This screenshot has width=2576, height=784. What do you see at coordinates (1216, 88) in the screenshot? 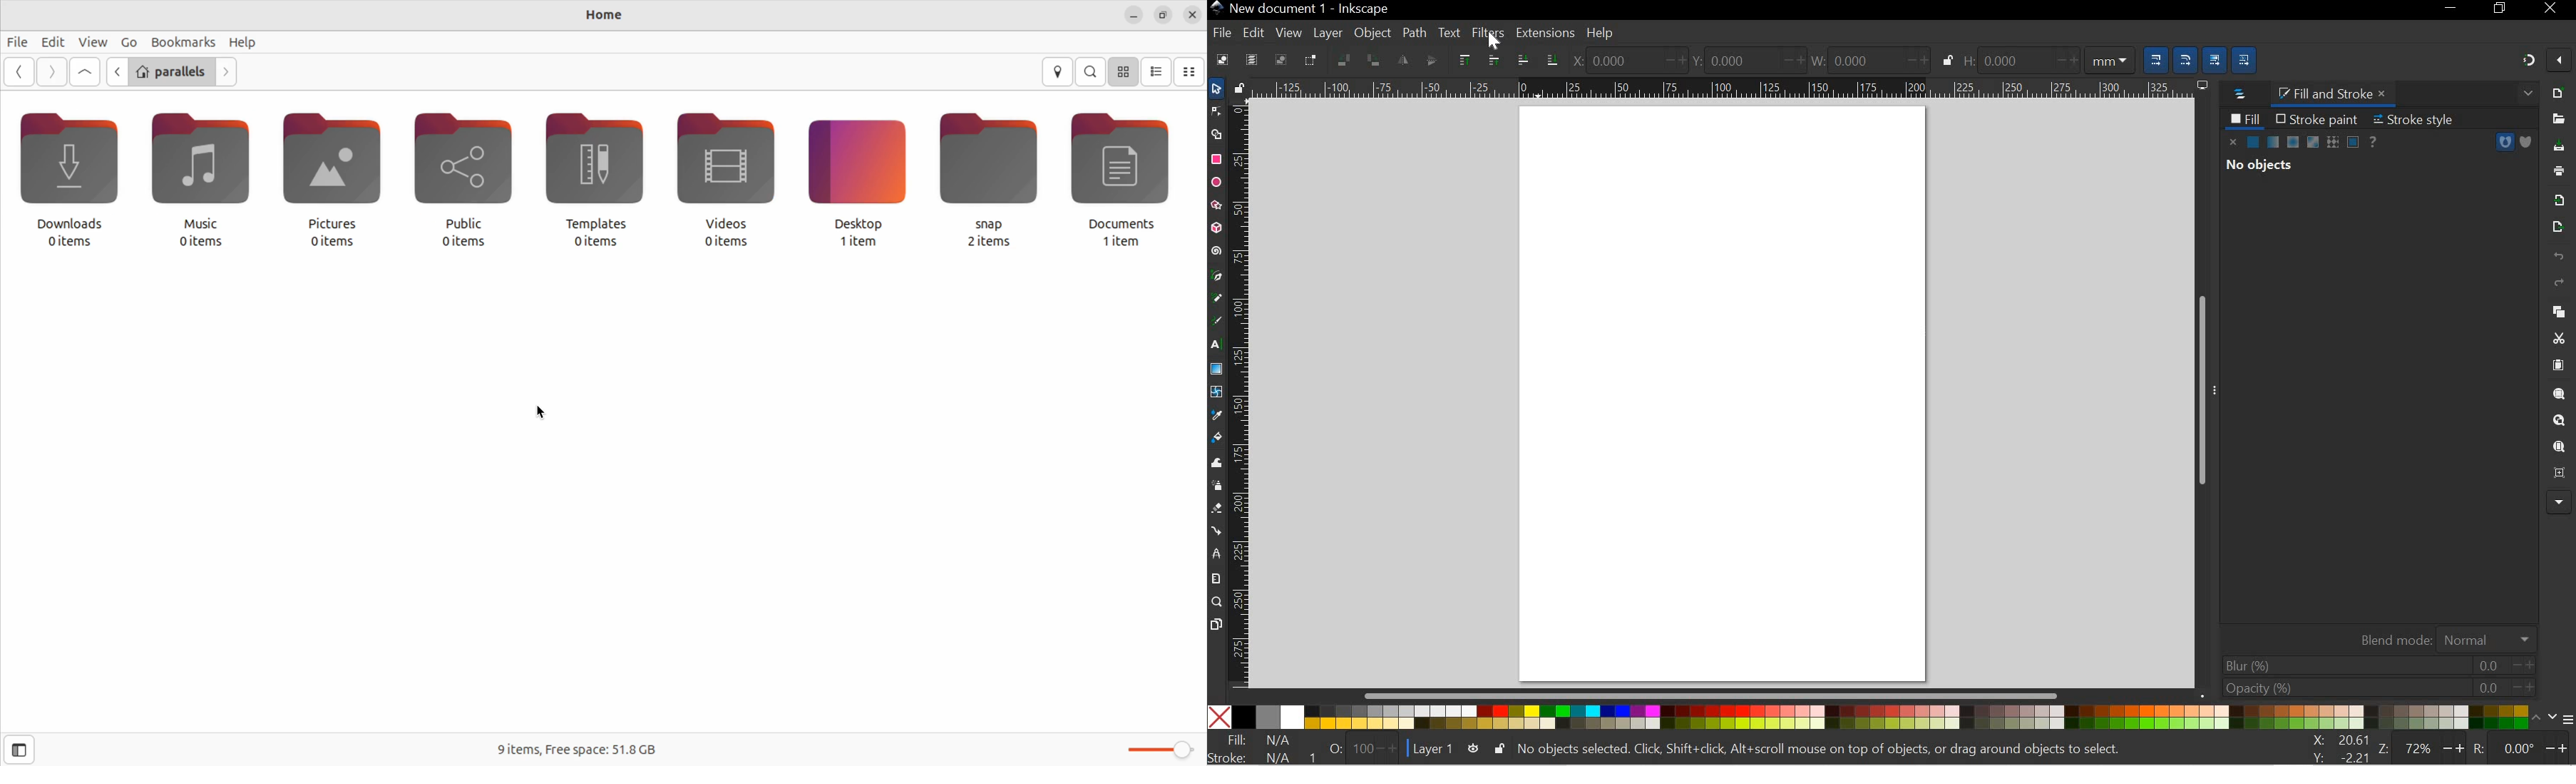
I see `SELECT TOOL` at bounding box center [1216, 88].